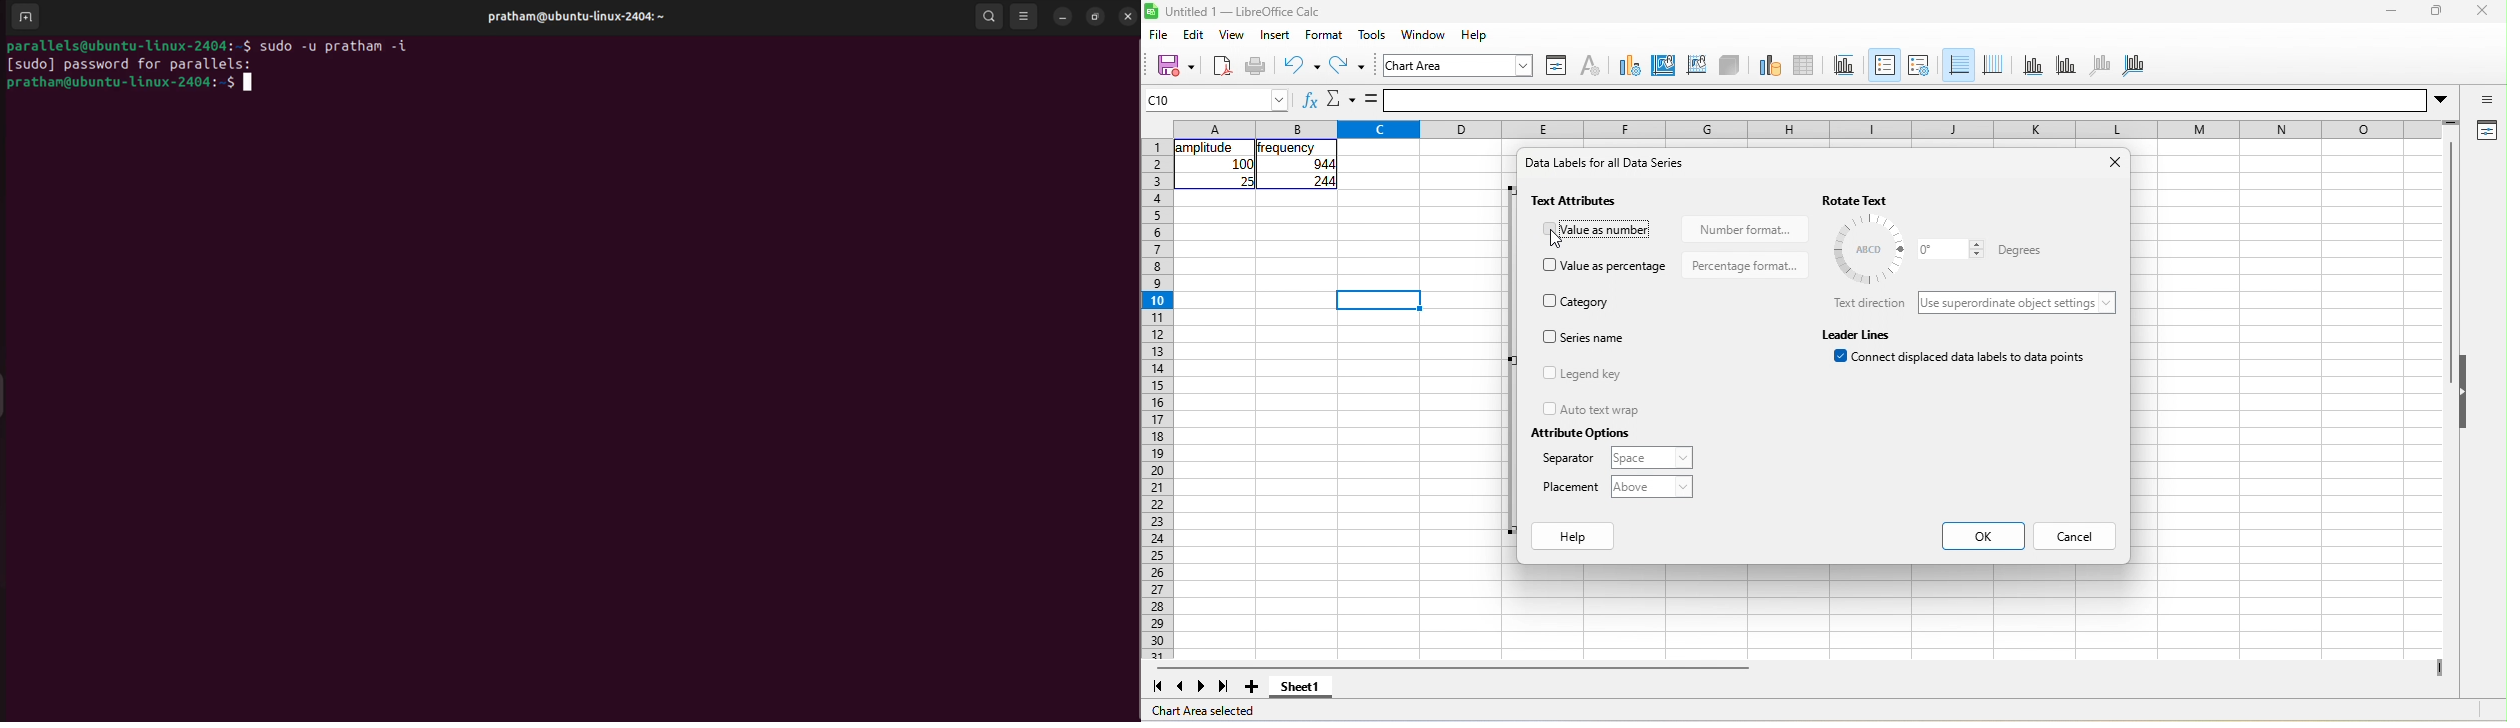 This screenshot has width=2520, height=728. What do you see at coordinates (1460, 65) in the screenshot?
I see `chart` at bounding box center [1460, 65].